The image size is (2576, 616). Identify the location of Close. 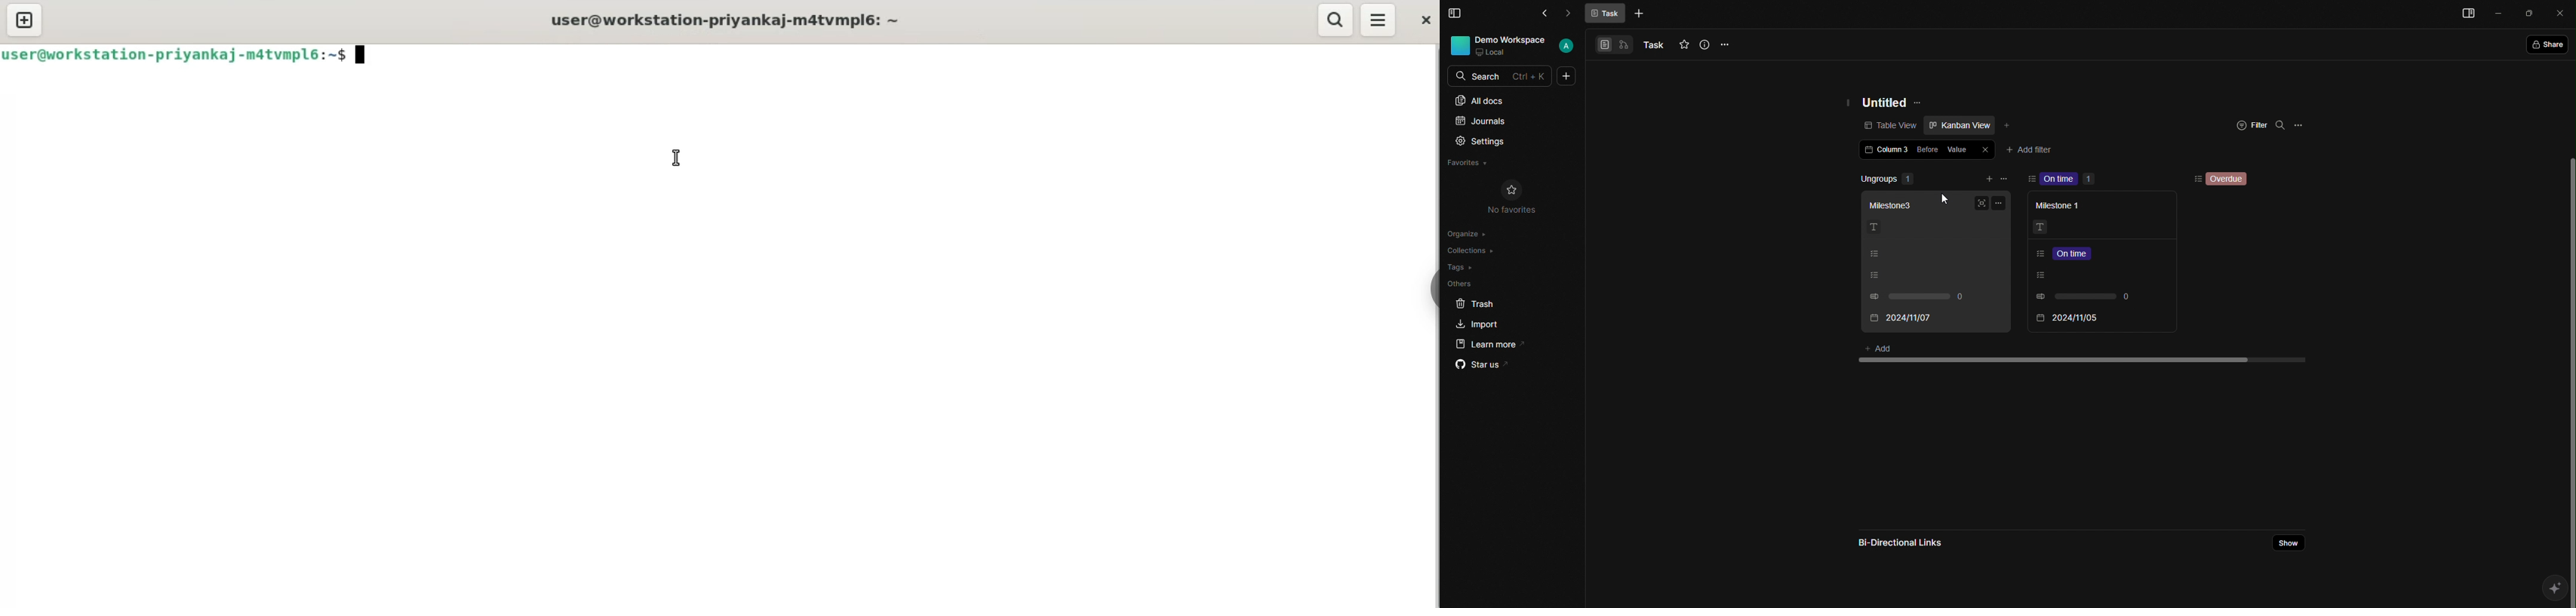
(2562, 12).